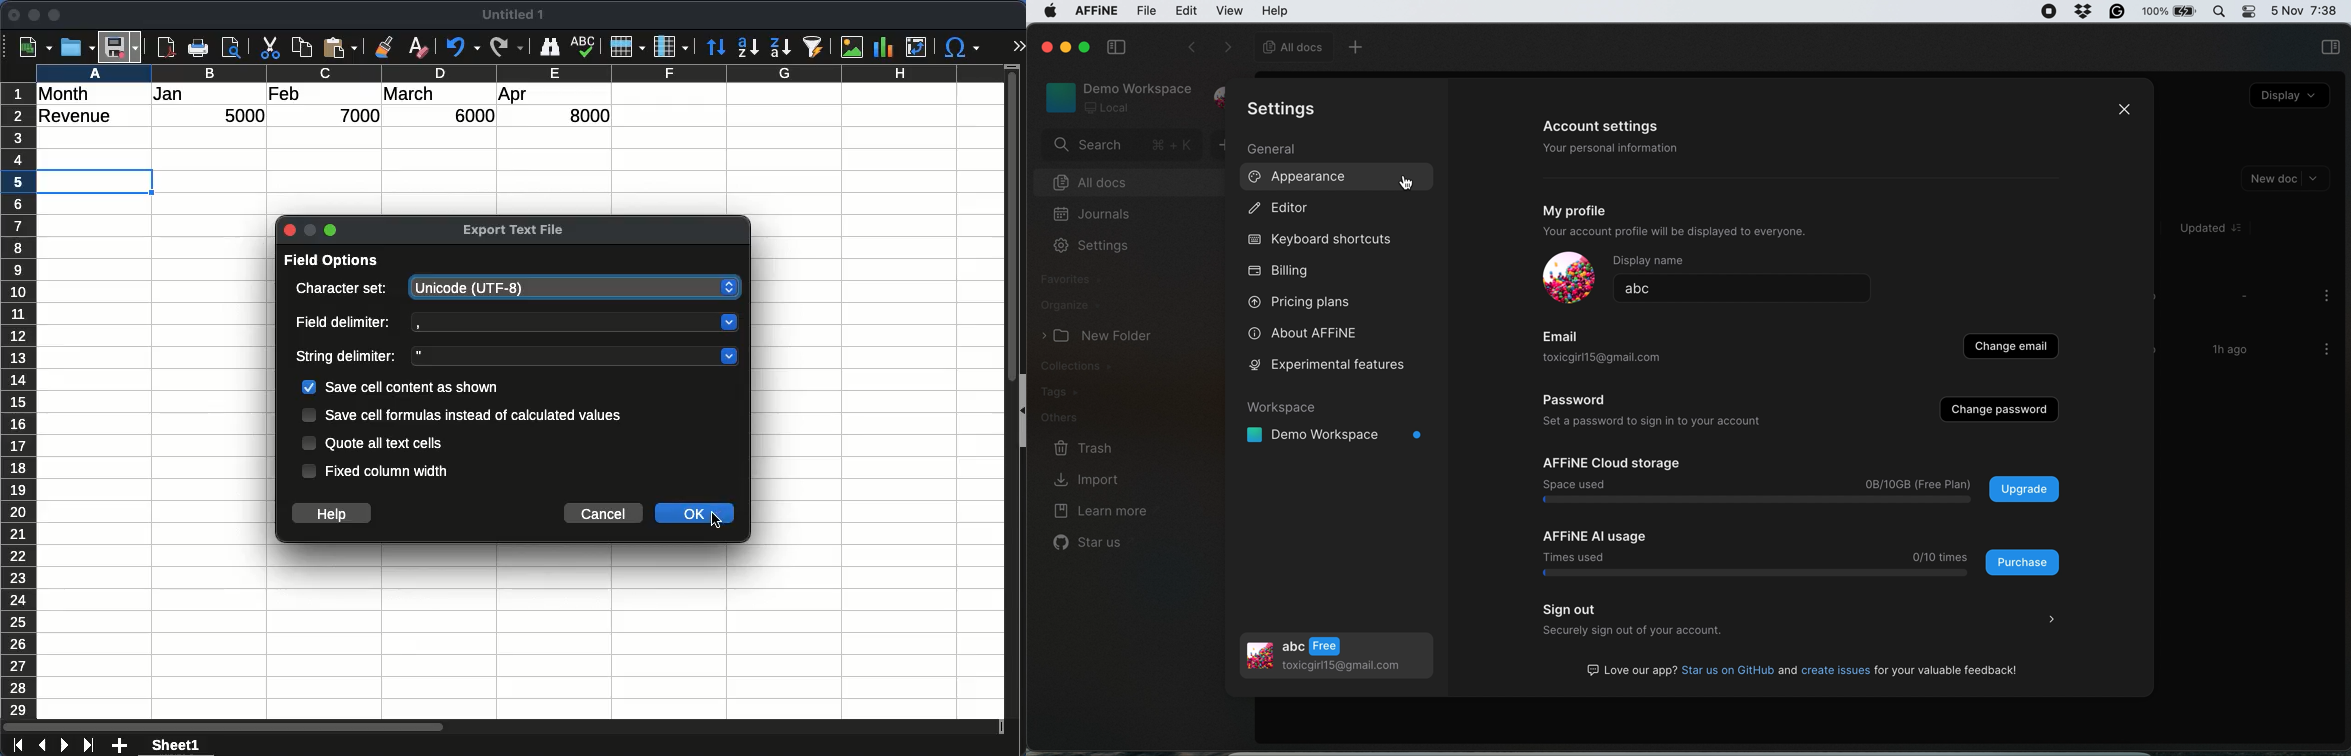 Image resolution: width=2352 pixels, height=756 pixels. I want to click on change password, so click(2001, 407).